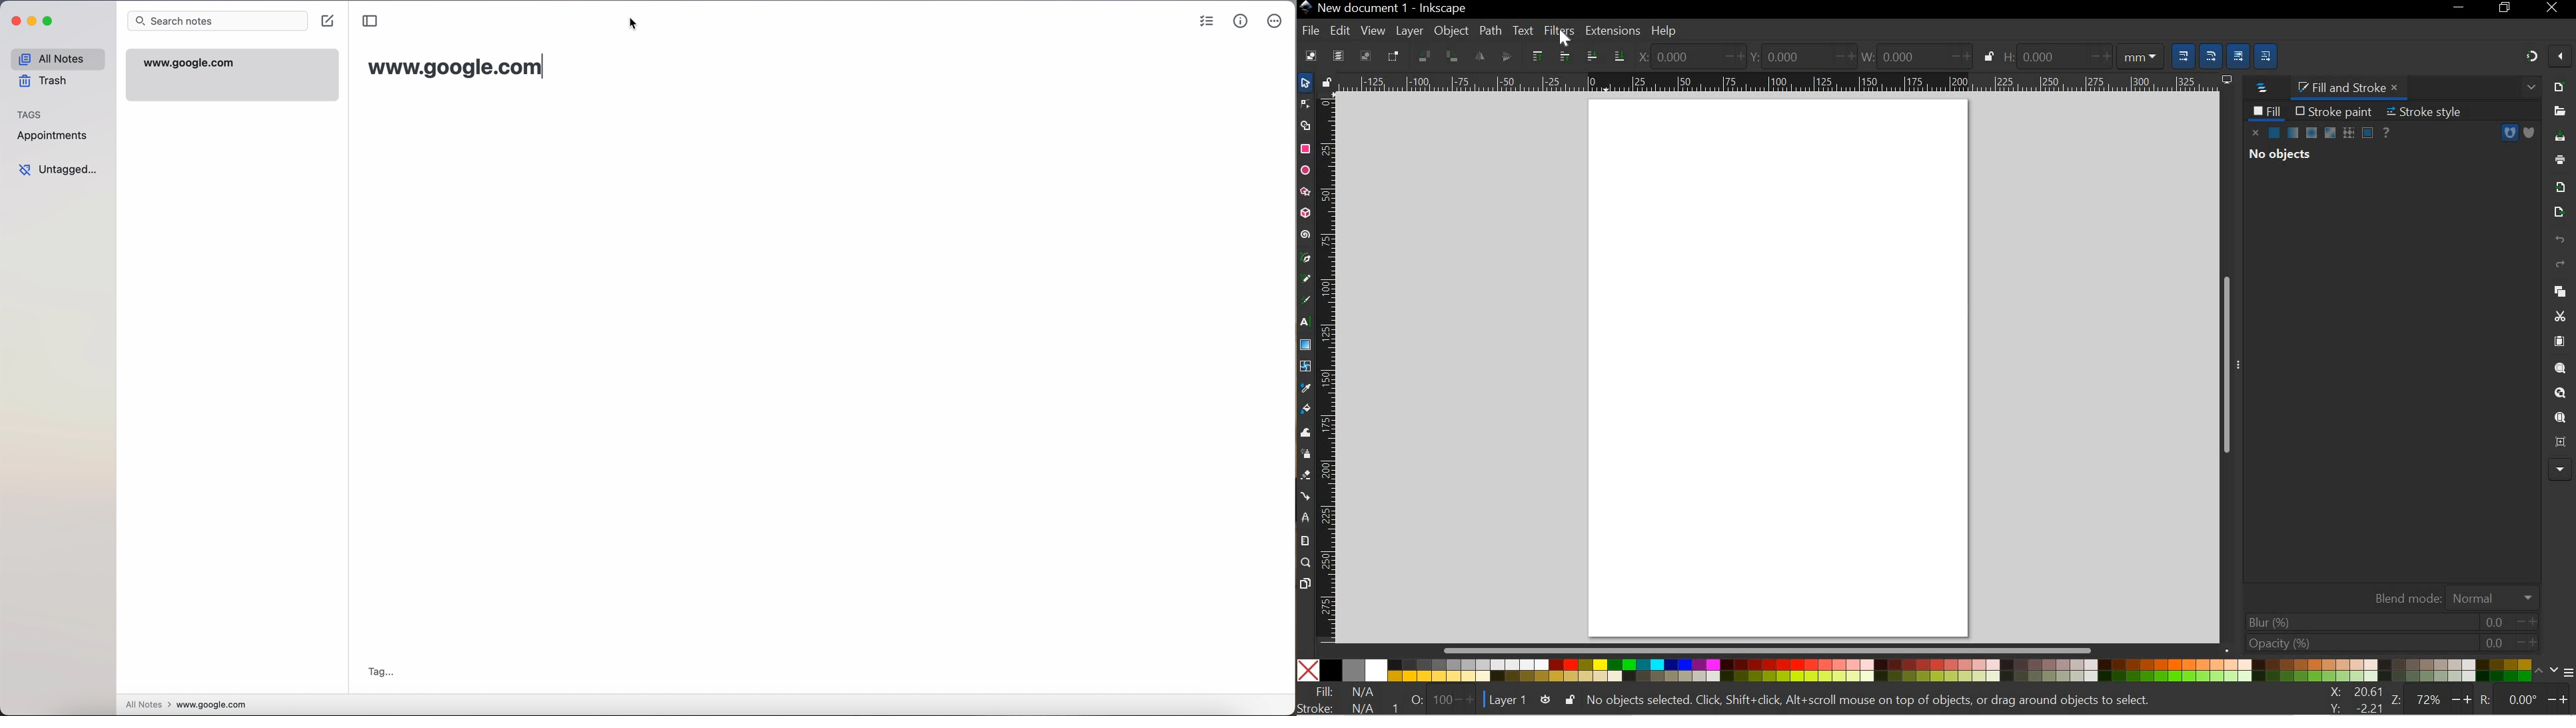 The width and height of the screenshot is (2576, 728). Describe the element at coordinates (1365, 55) in the screenshot. I see `DESELECT ANY SELECTED OBJECTS` at that location.